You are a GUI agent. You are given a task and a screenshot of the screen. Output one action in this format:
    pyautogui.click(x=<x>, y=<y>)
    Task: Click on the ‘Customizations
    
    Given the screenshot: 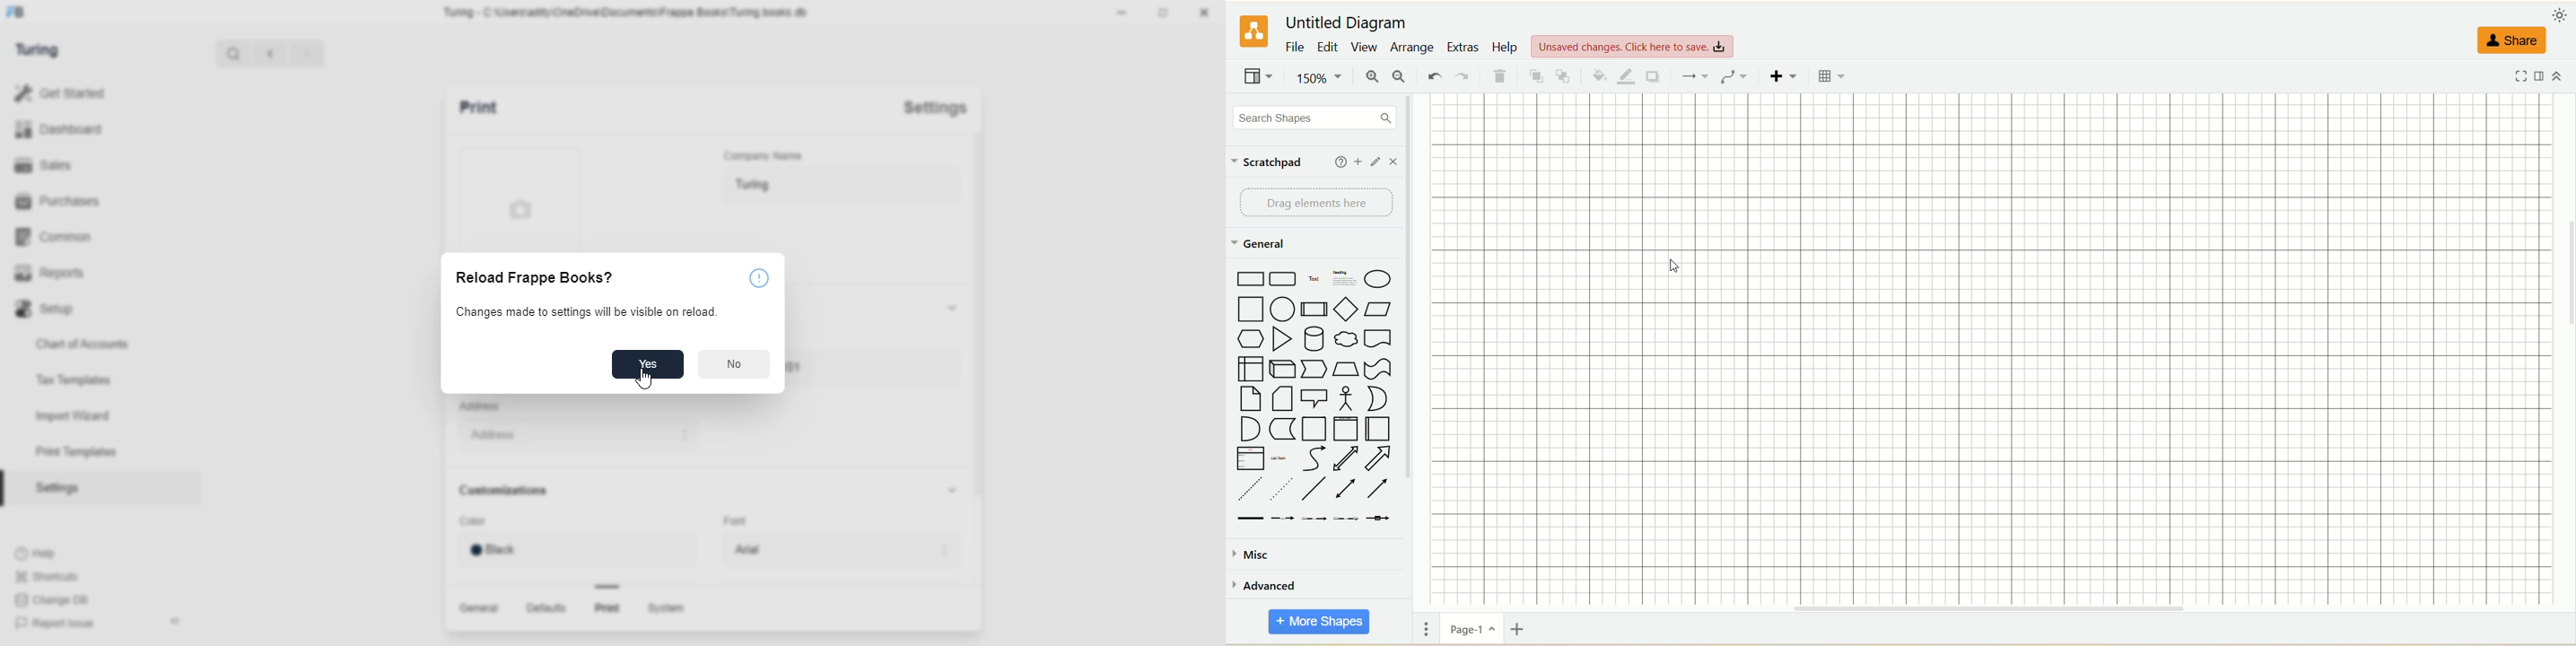 What is the action you would take?
    pyautogui.click(x=507, y=491)
    